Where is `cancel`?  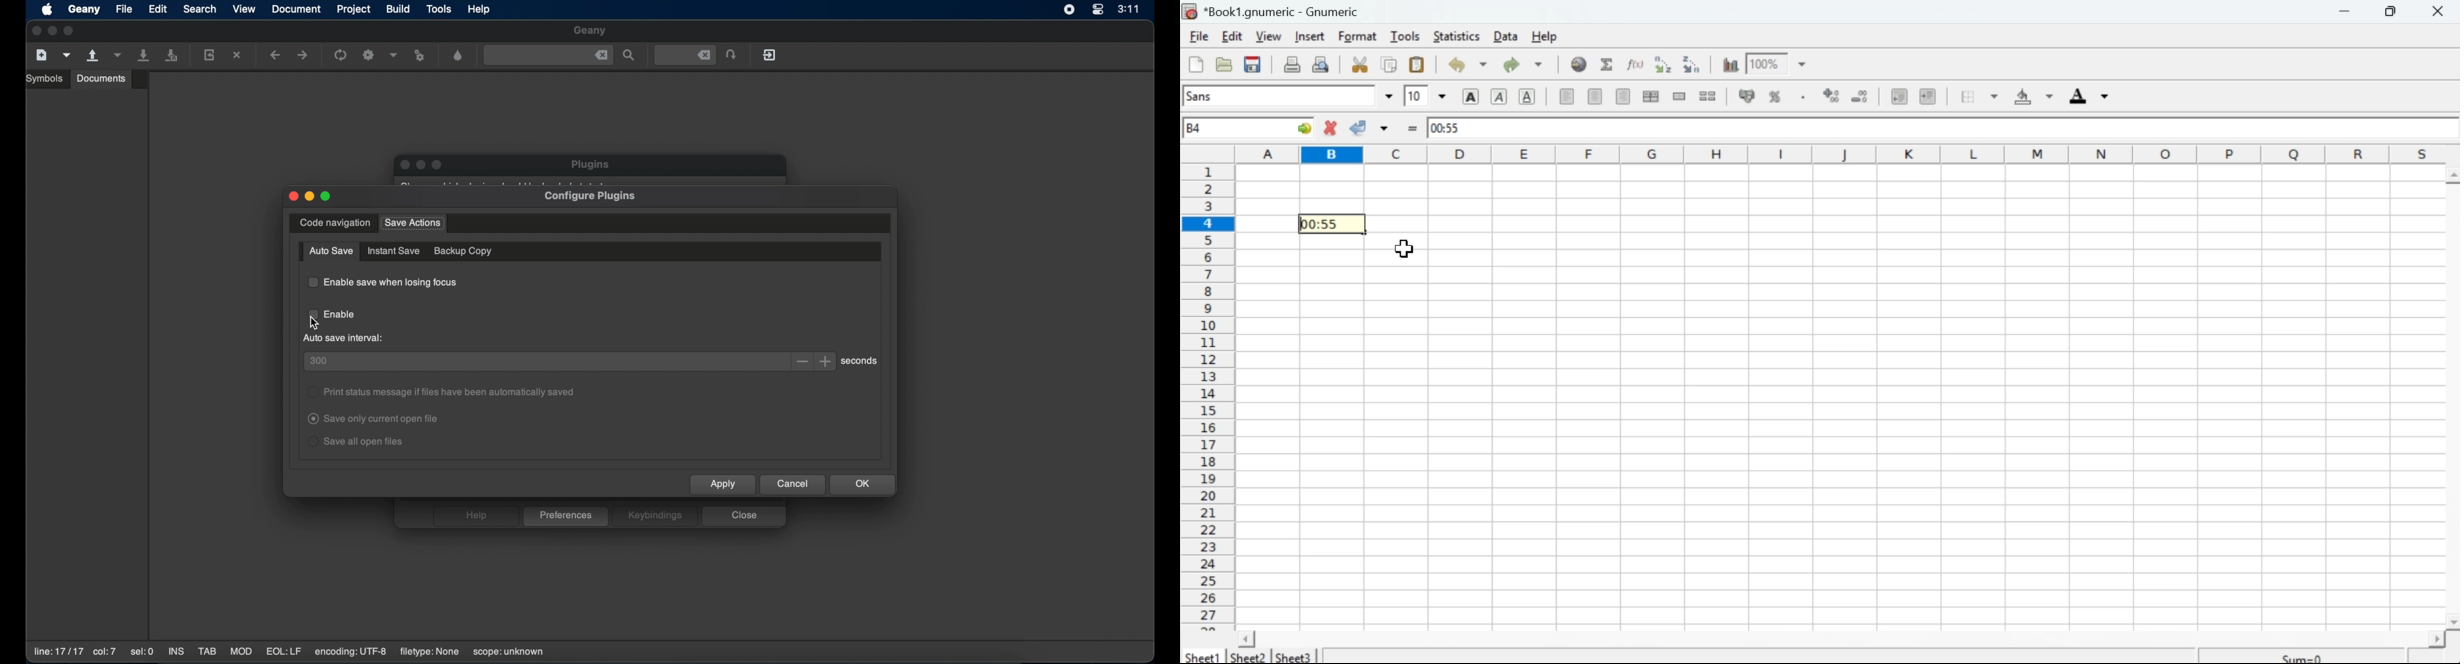
cancel is located at coordinates (794, 484).